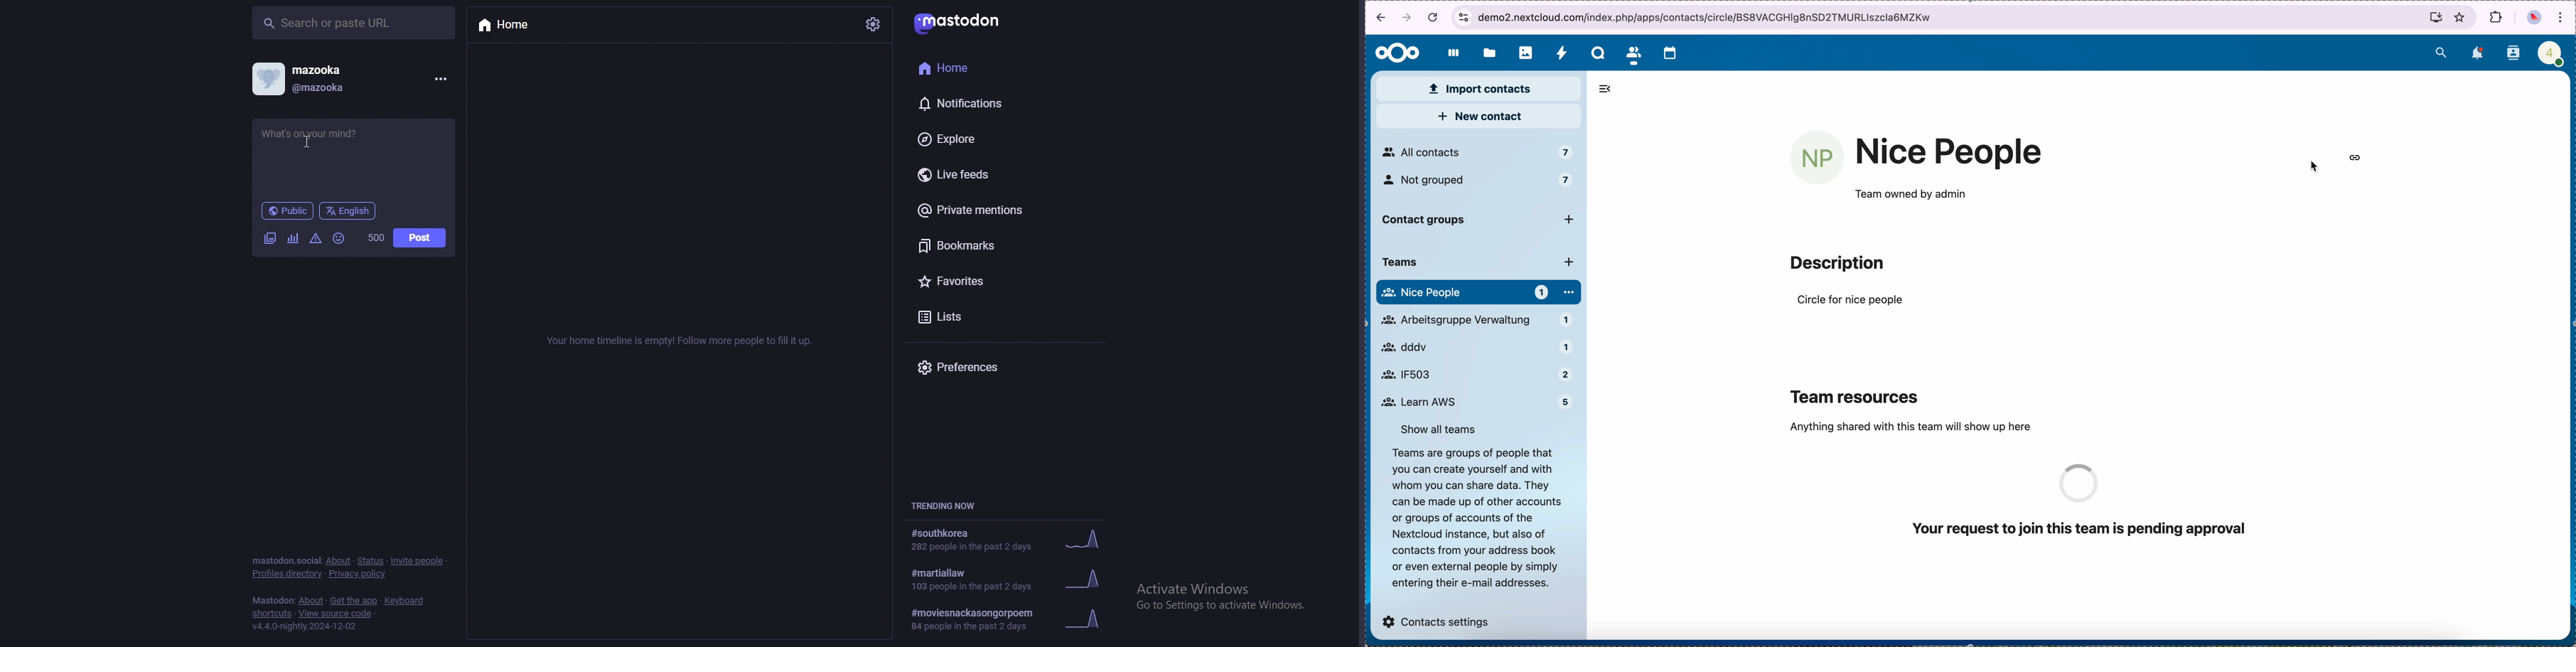 This screenshot has width=2576, height=672. I want to click on contacts settings, so click(1437, 619).